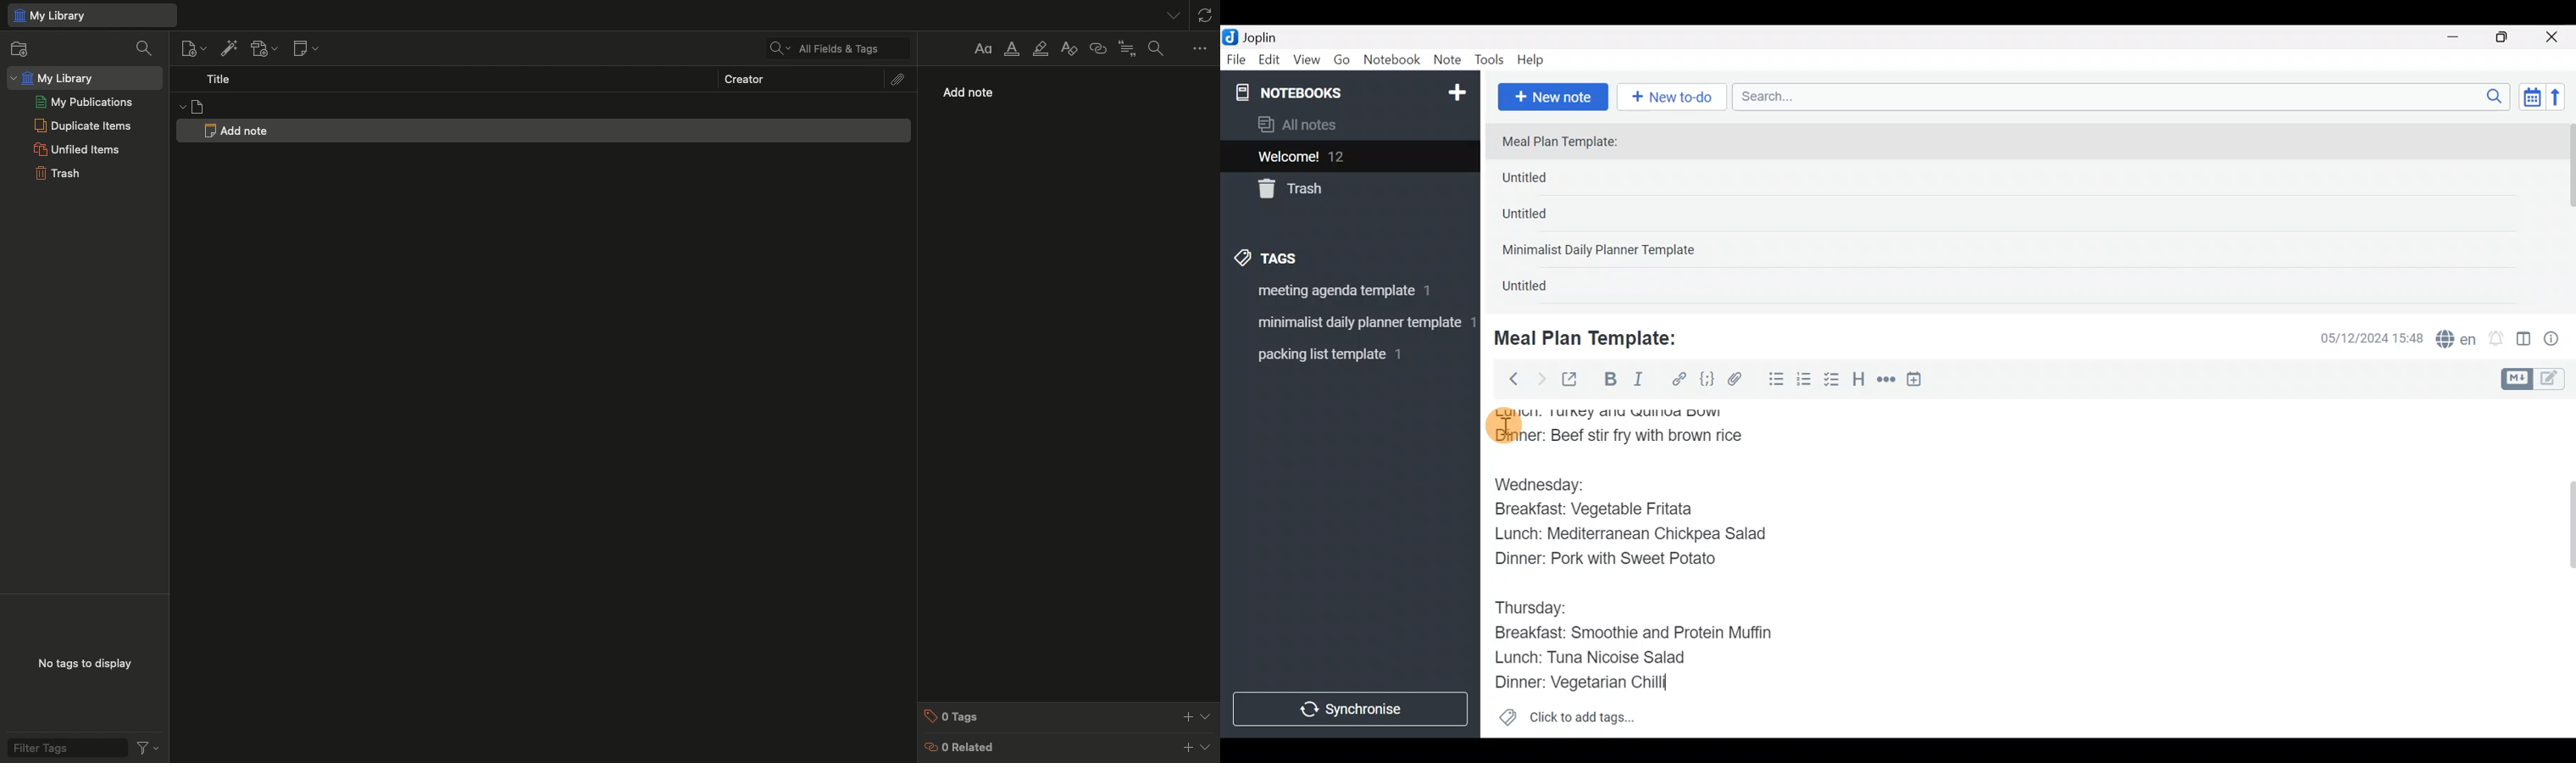 This screenshot has height=784, width=2576. I want to click on cursor, so click(1503, 426).